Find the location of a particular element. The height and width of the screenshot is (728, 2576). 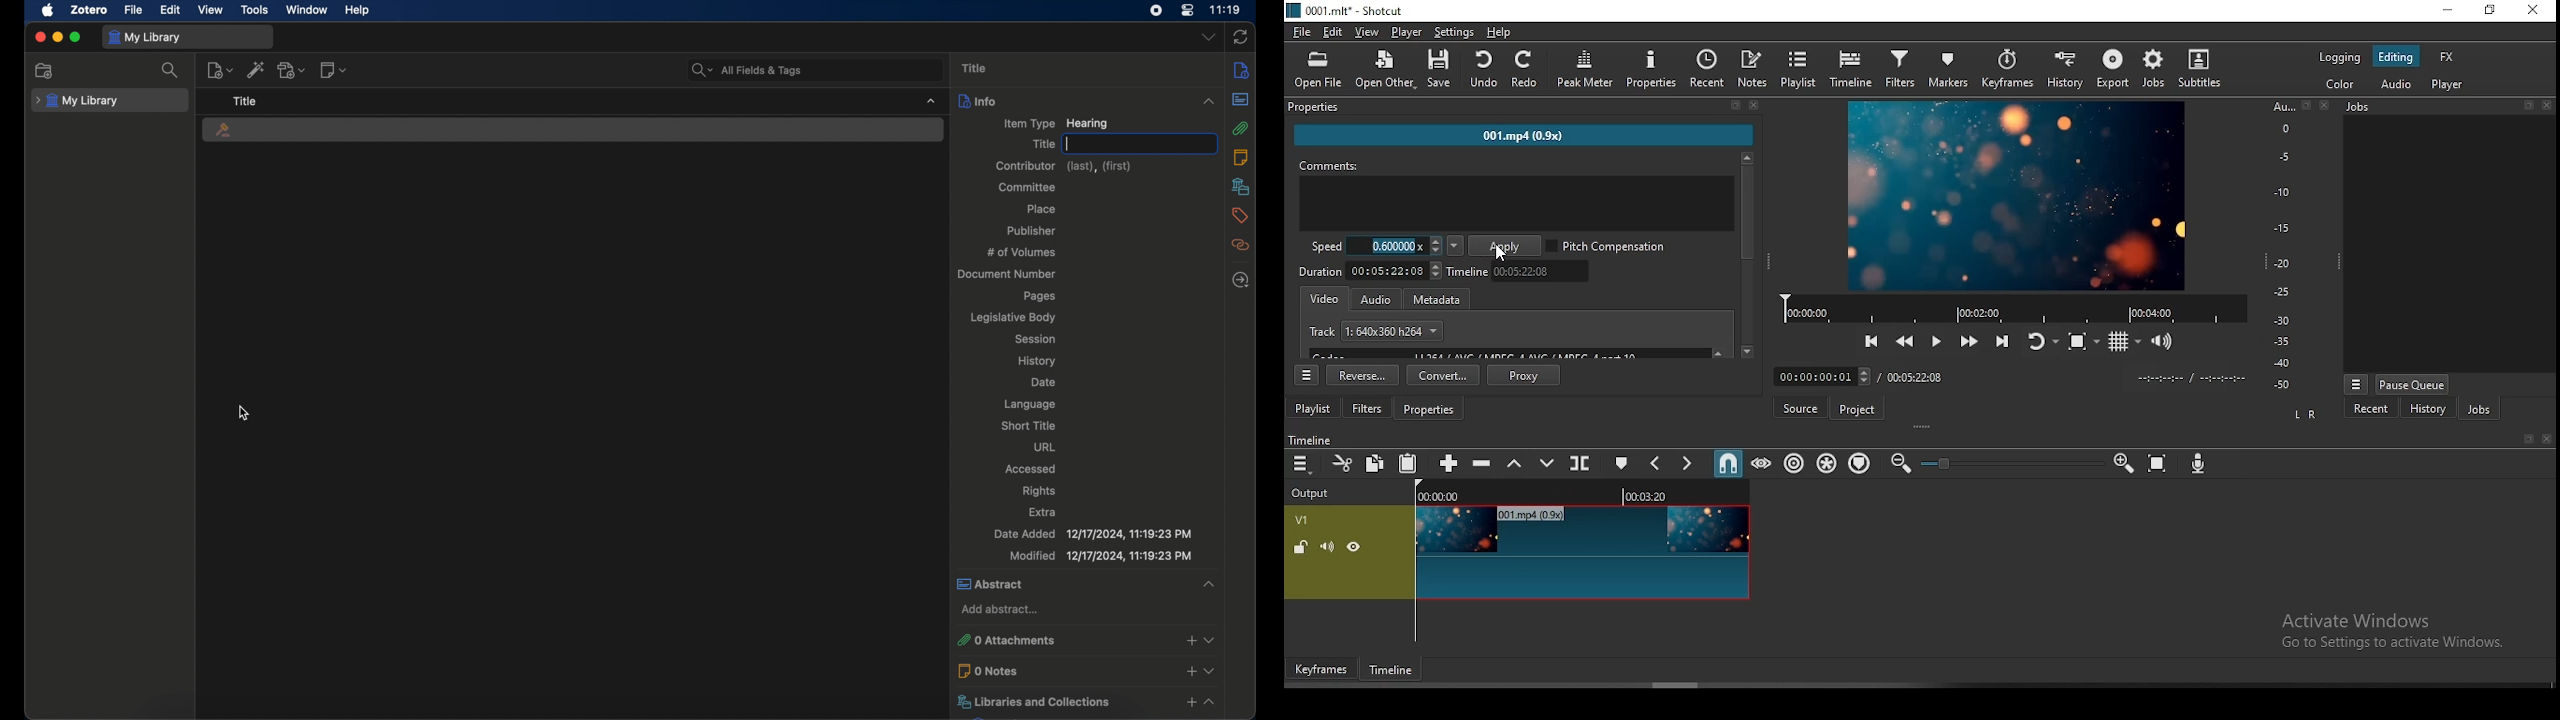

zoom timeline out is located at coordinates (1899, 464).